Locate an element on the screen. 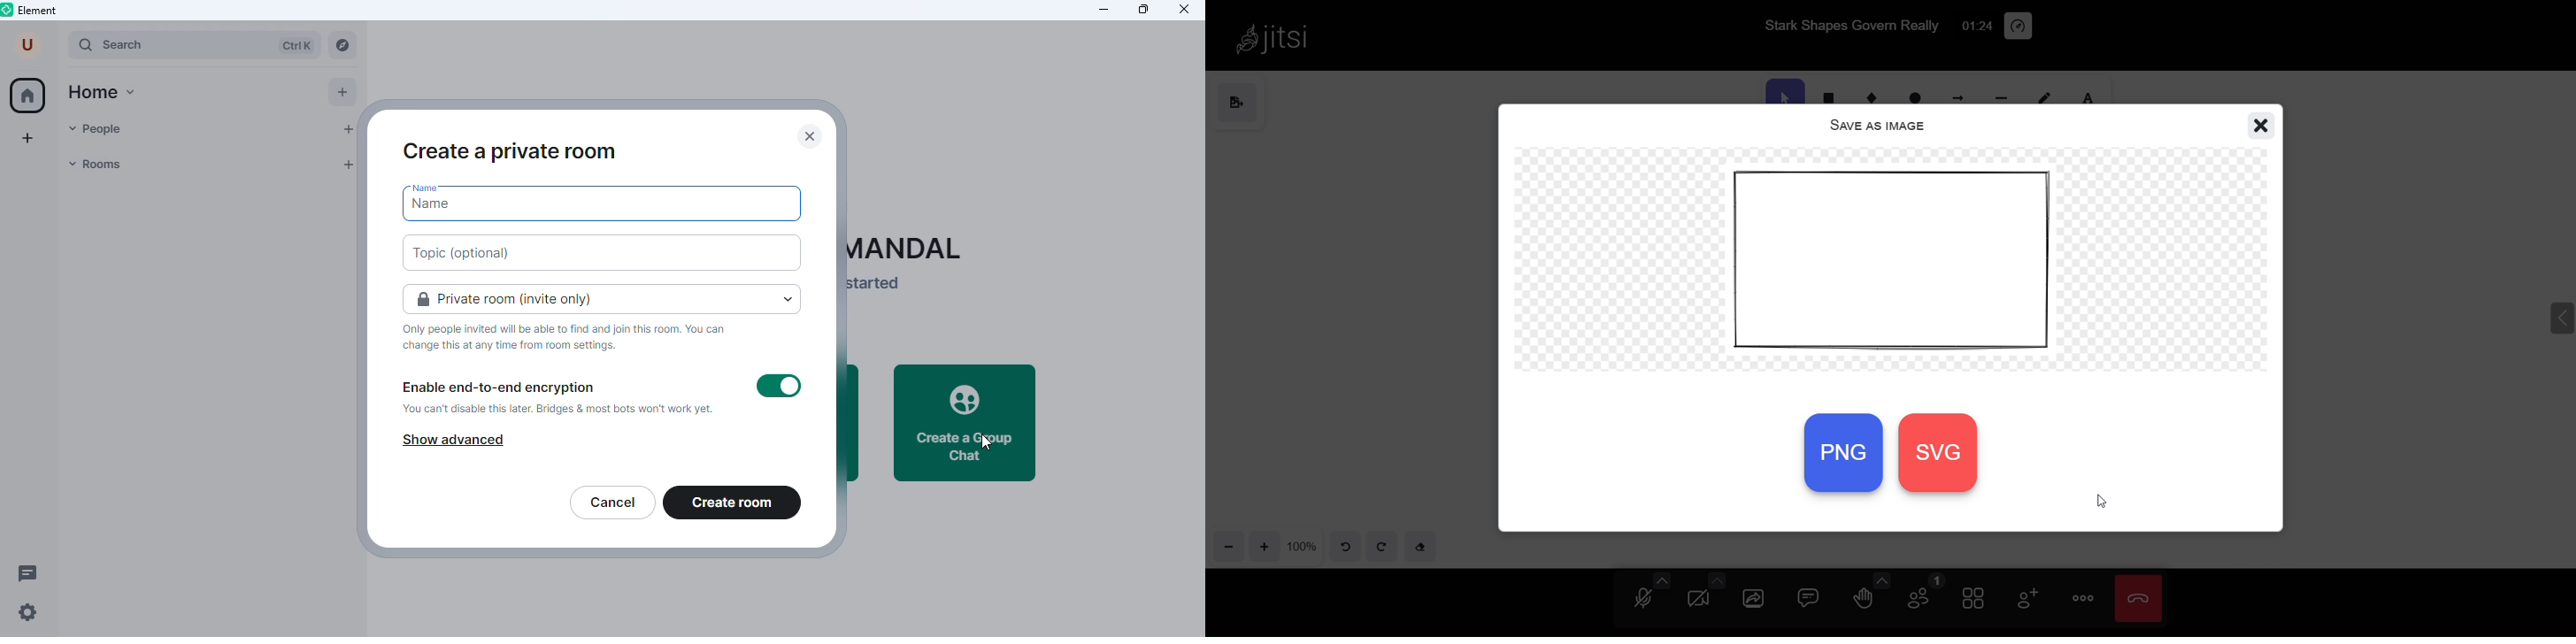 The height and width of the screenshot is (644, 2576). create a space is located at coordinates (31, 139).